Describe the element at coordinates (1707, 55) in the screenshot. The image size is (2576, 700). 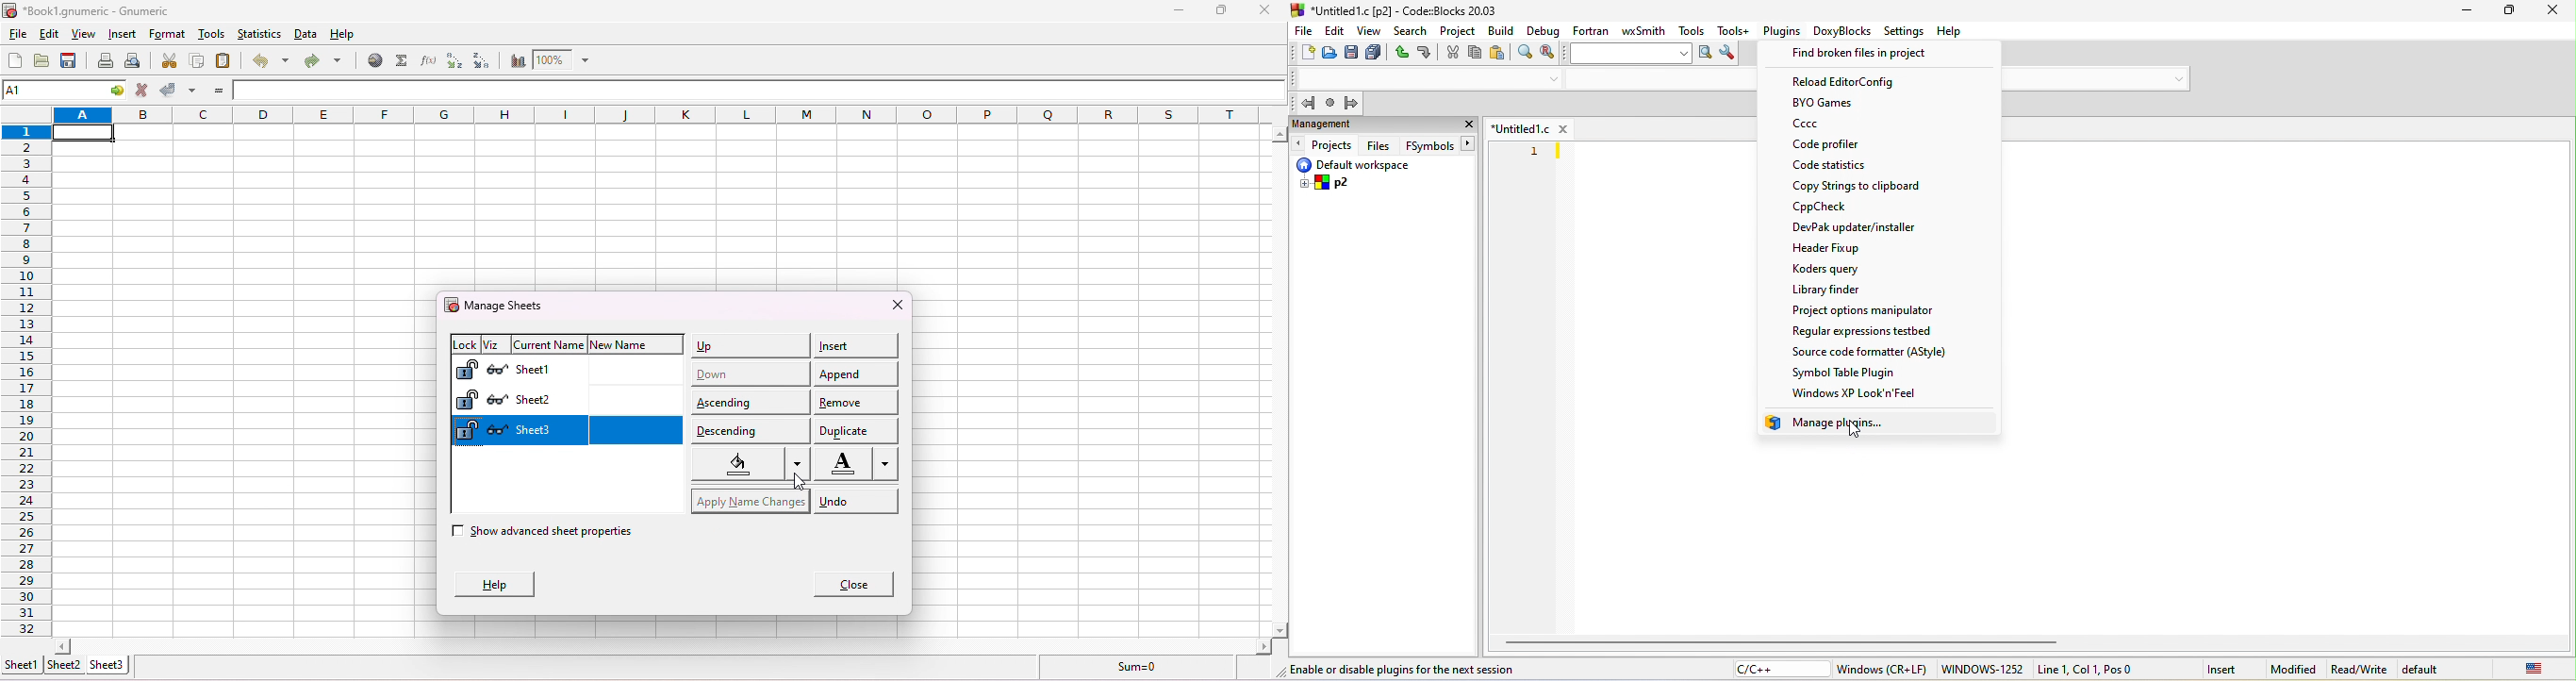
I see `run search` at that location.